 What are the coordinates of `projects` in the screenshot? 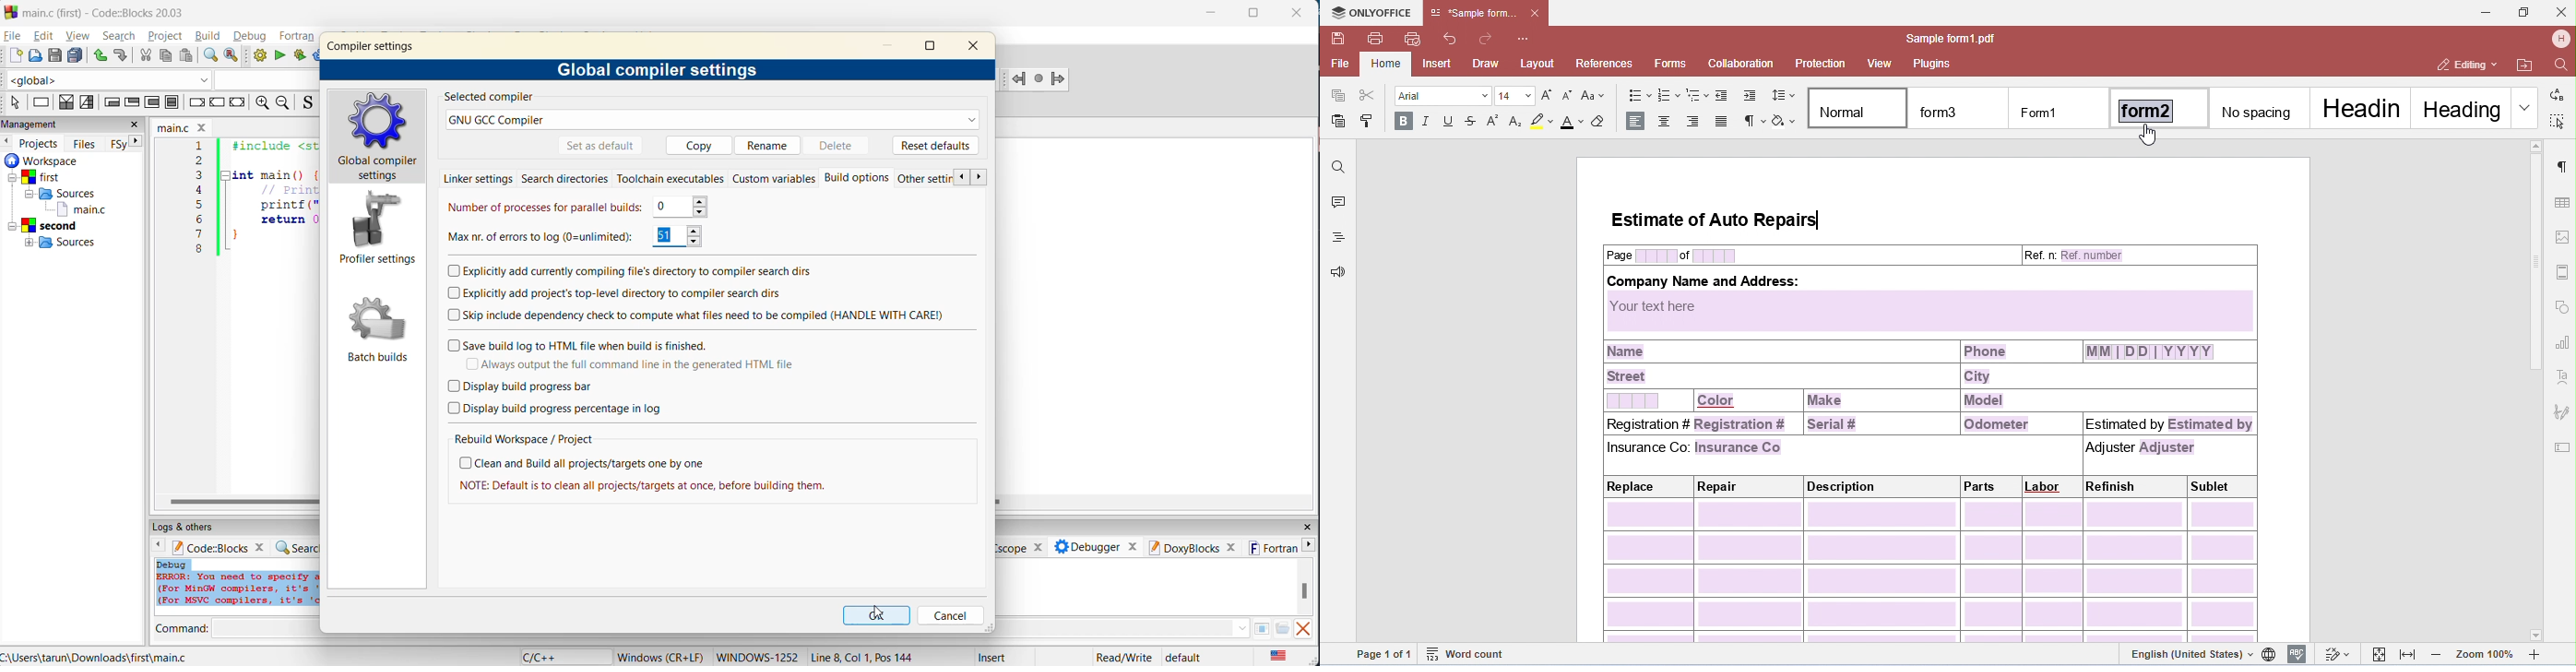 It's located at (39, 143).